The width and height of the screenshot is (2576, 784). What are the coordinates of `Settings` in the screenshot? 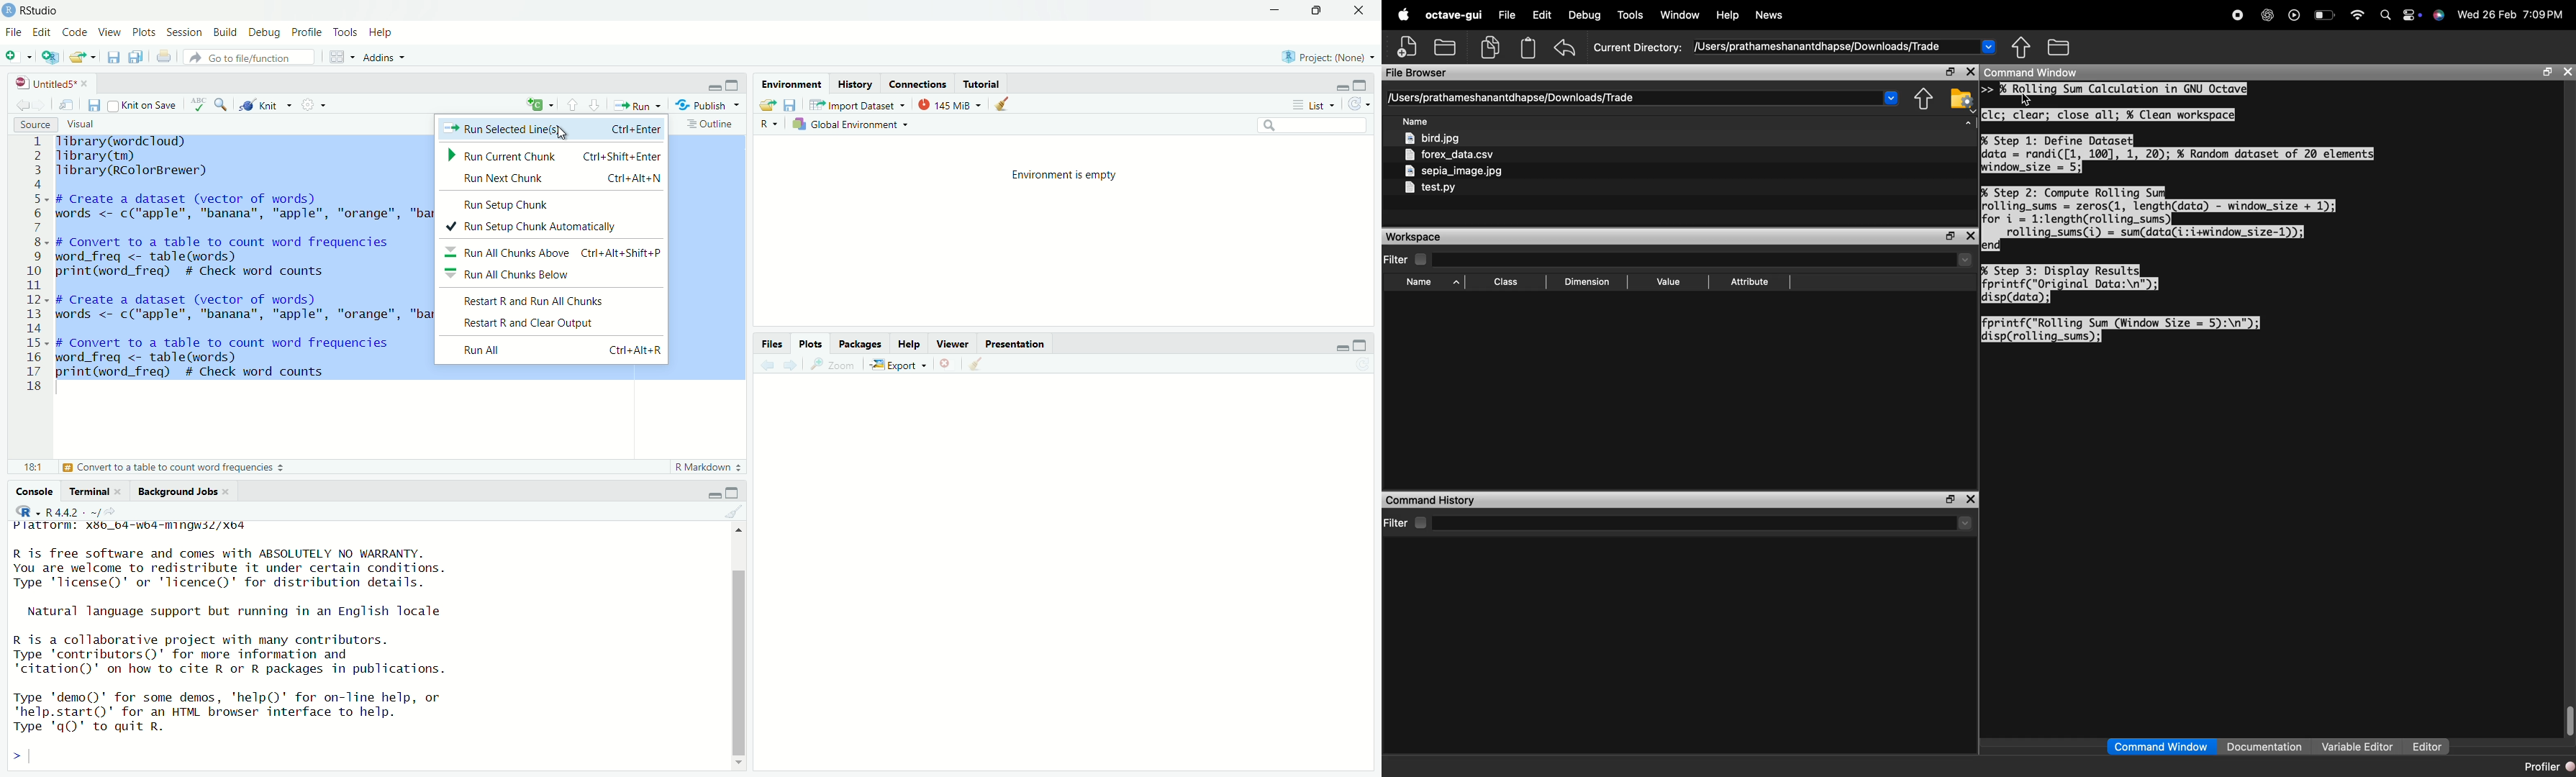 It's located at (314, 104).